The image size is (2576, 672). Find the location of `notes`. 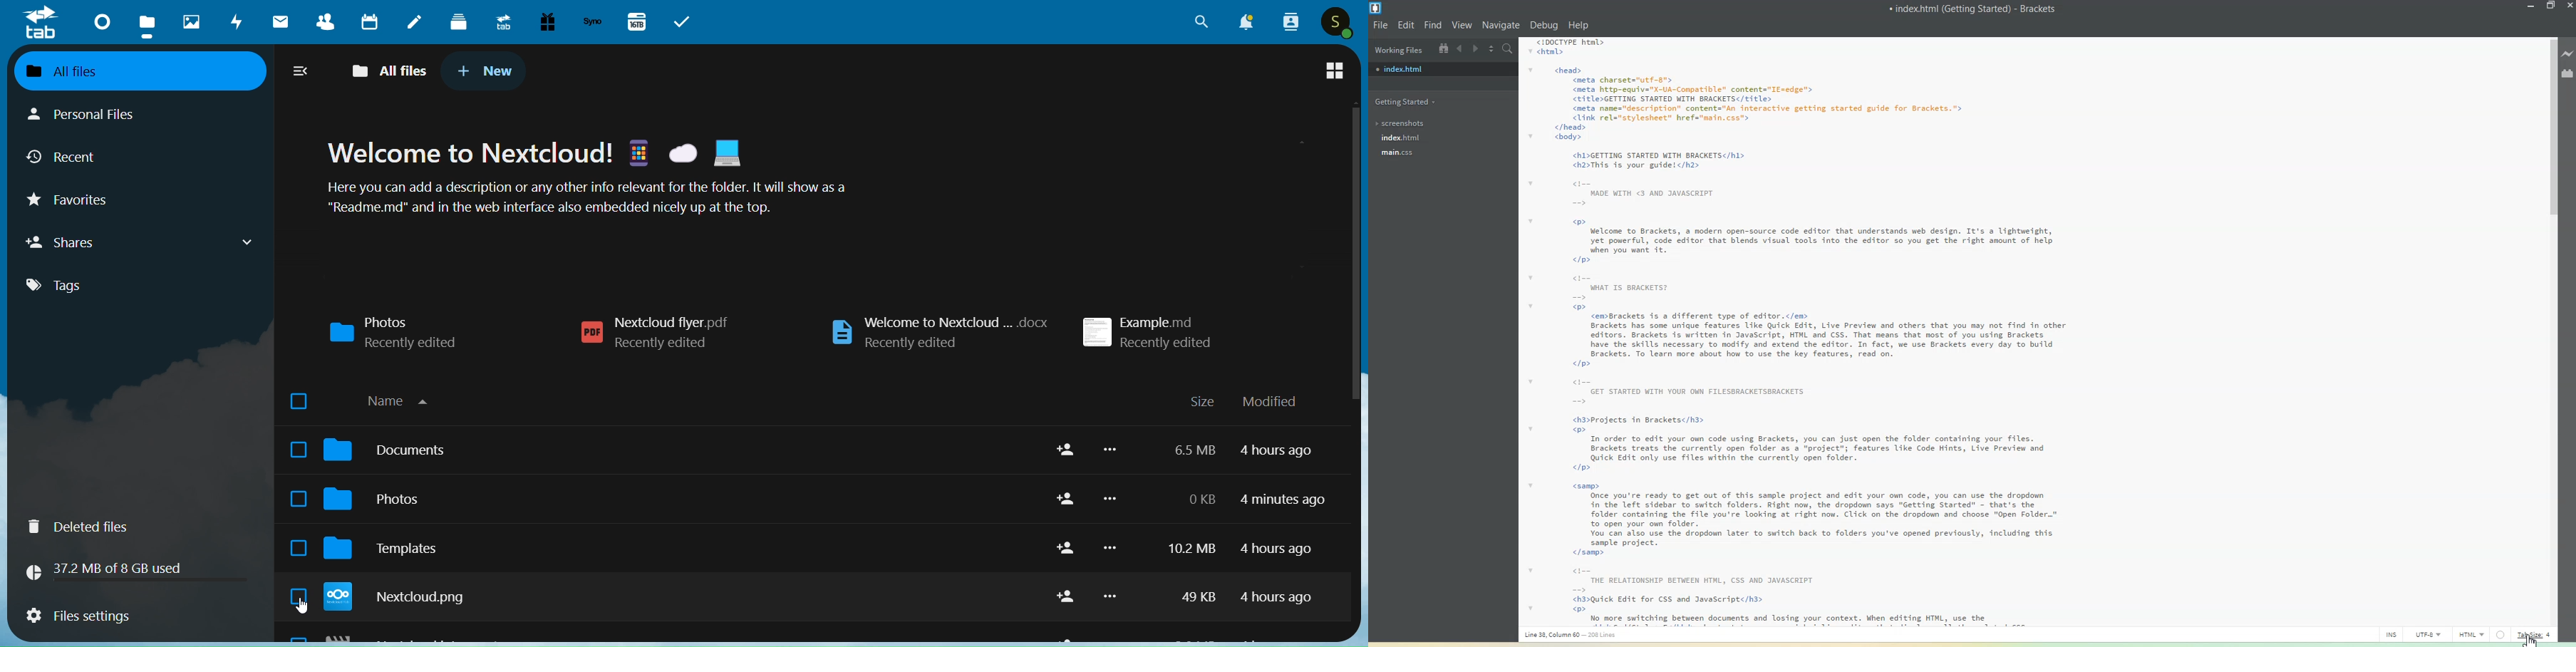

notes is located at coordinates (415, 21).